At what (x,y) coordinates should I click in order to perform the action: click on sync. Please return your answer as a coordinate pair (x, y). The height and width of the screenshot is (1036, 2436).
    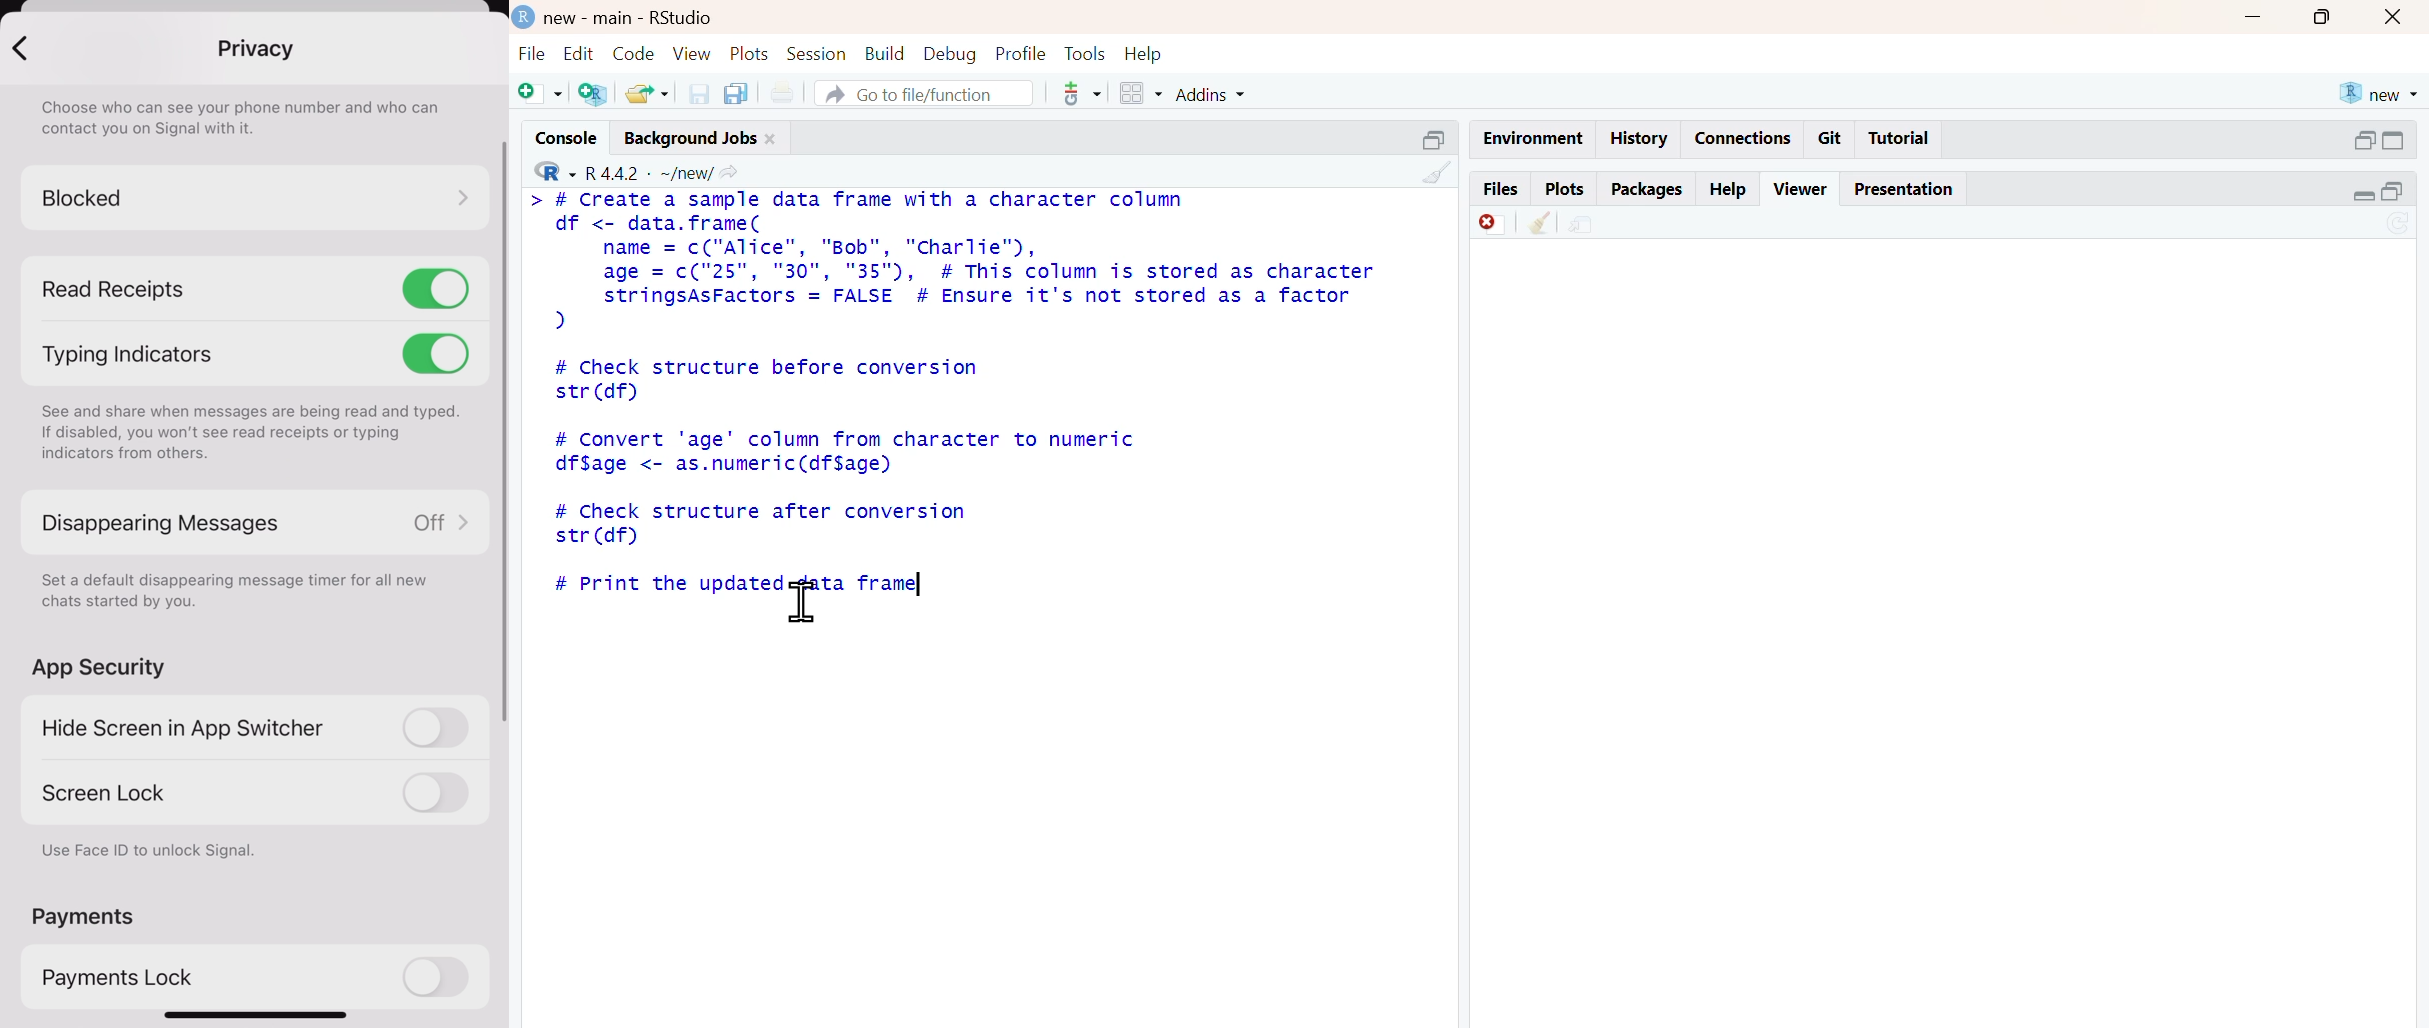
    Looking at the image, I should click on (2401, 225).